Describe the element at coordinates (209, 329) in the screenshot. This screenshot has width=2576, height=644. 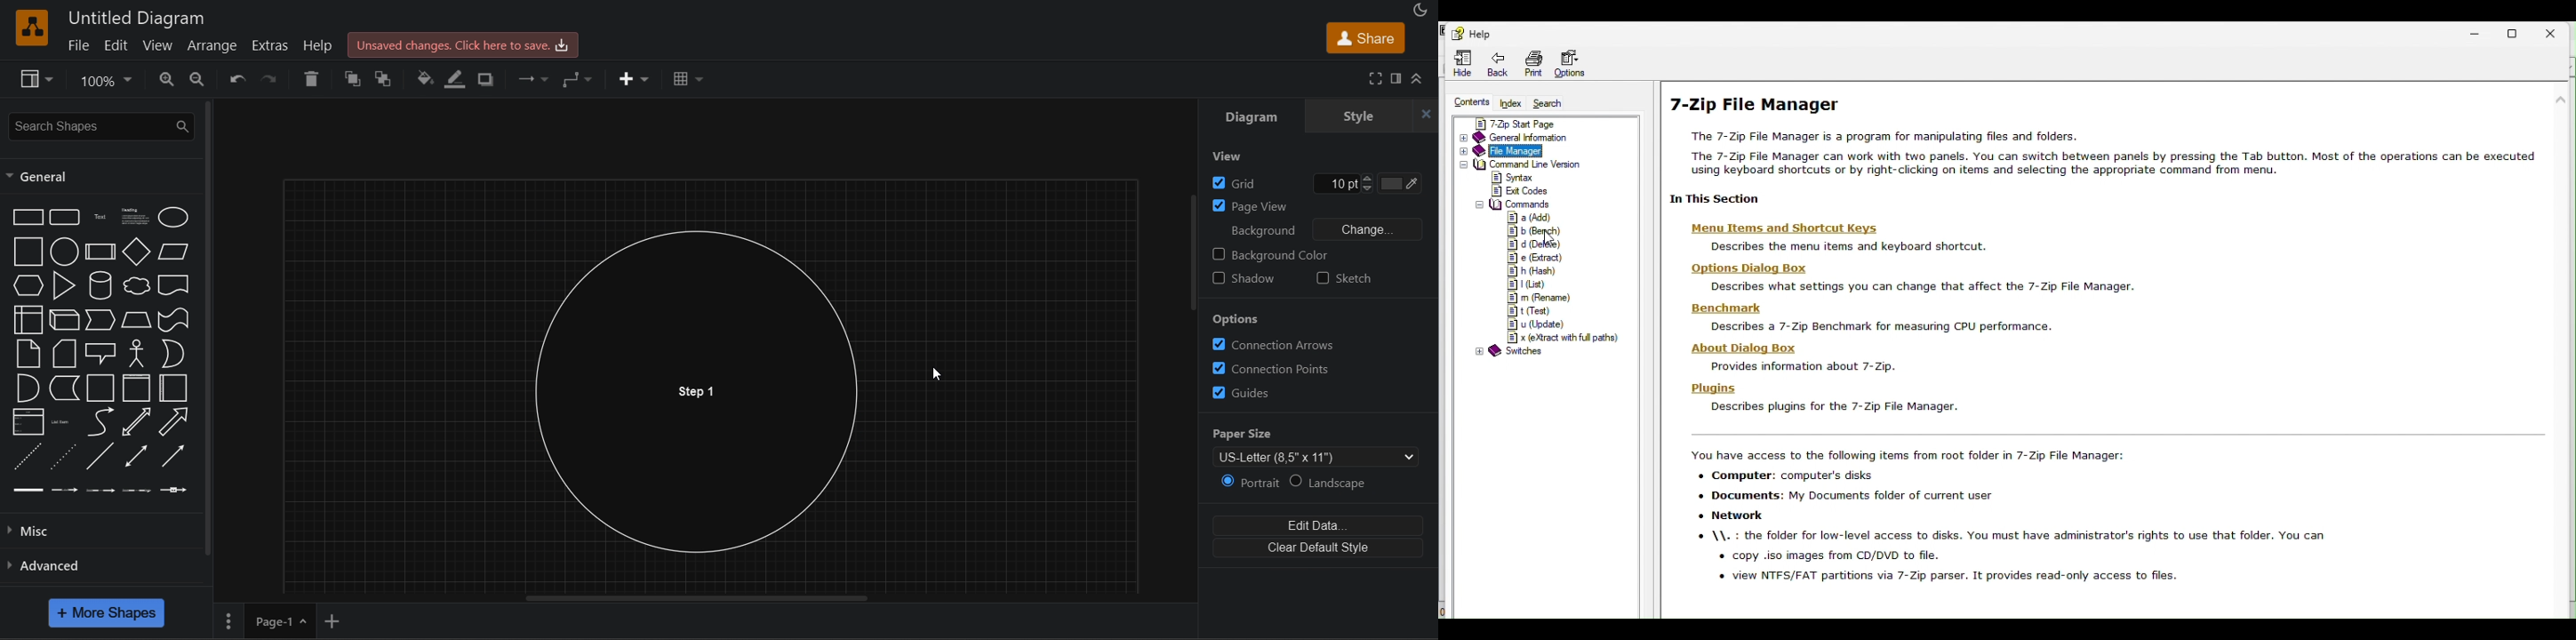
I see `vertical scroll bar` at that location.